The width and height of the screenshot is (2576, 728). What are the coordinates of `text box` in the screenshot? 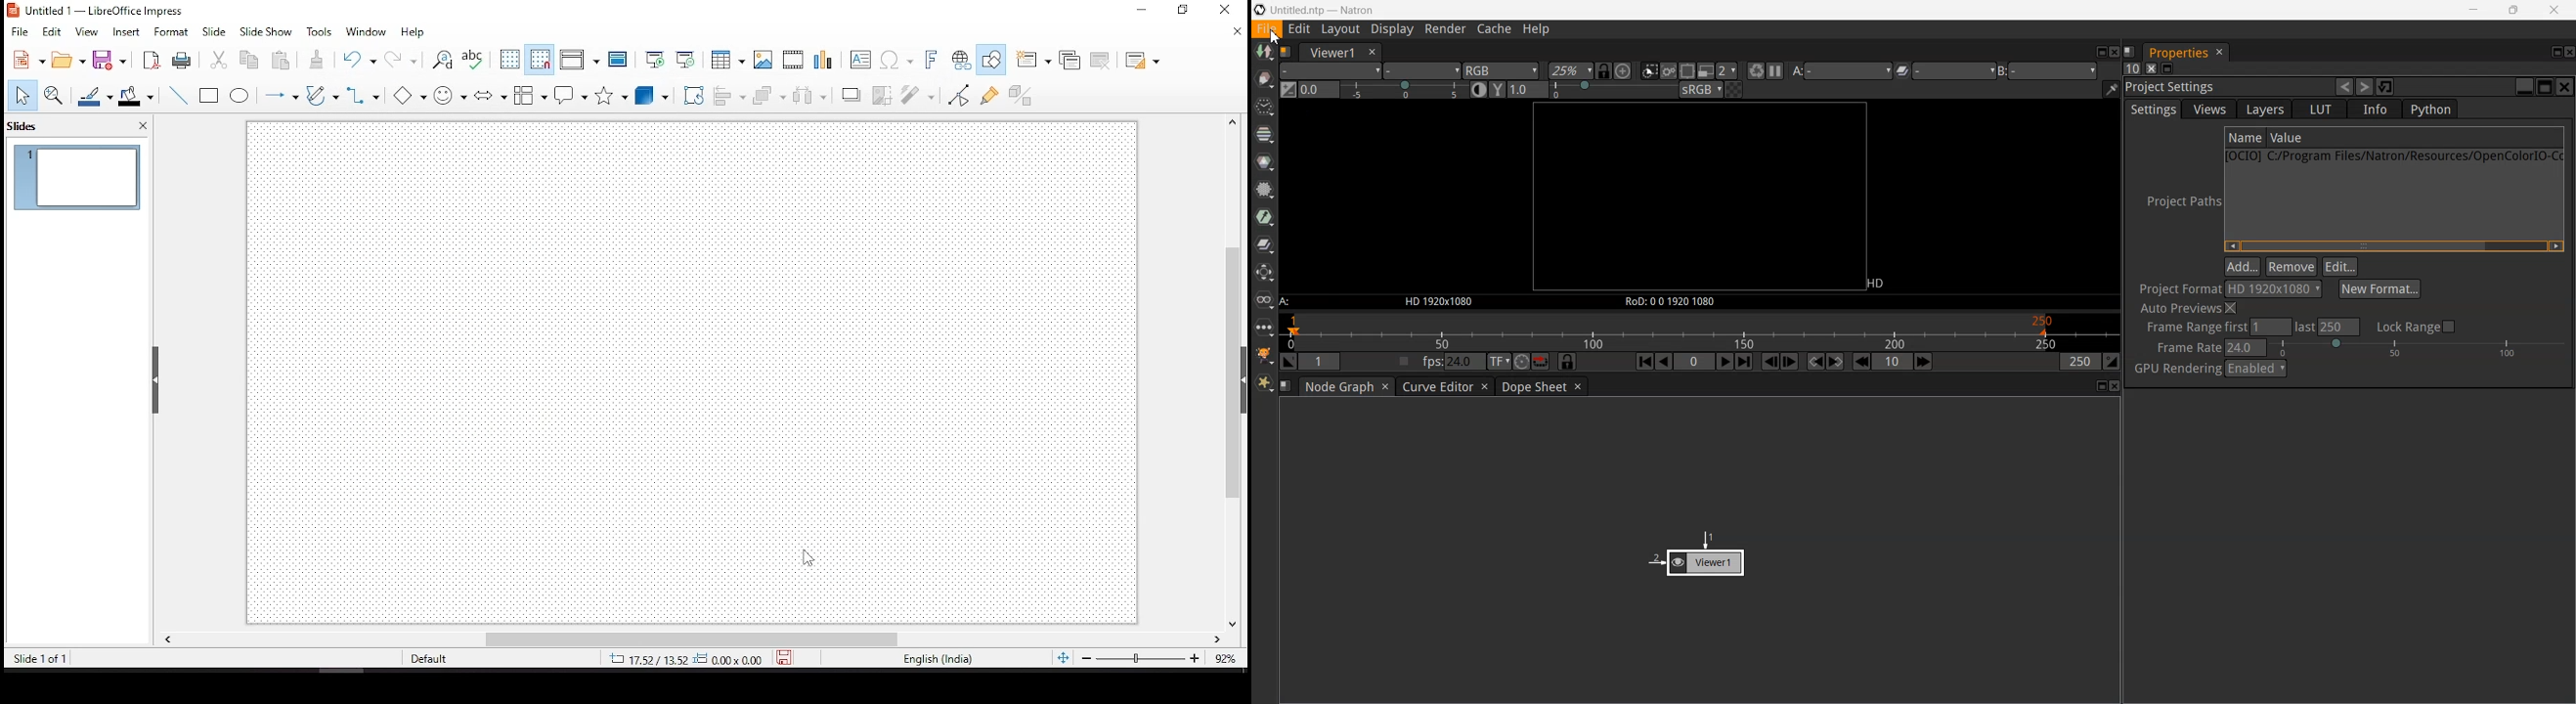 It's located at (863, 60).